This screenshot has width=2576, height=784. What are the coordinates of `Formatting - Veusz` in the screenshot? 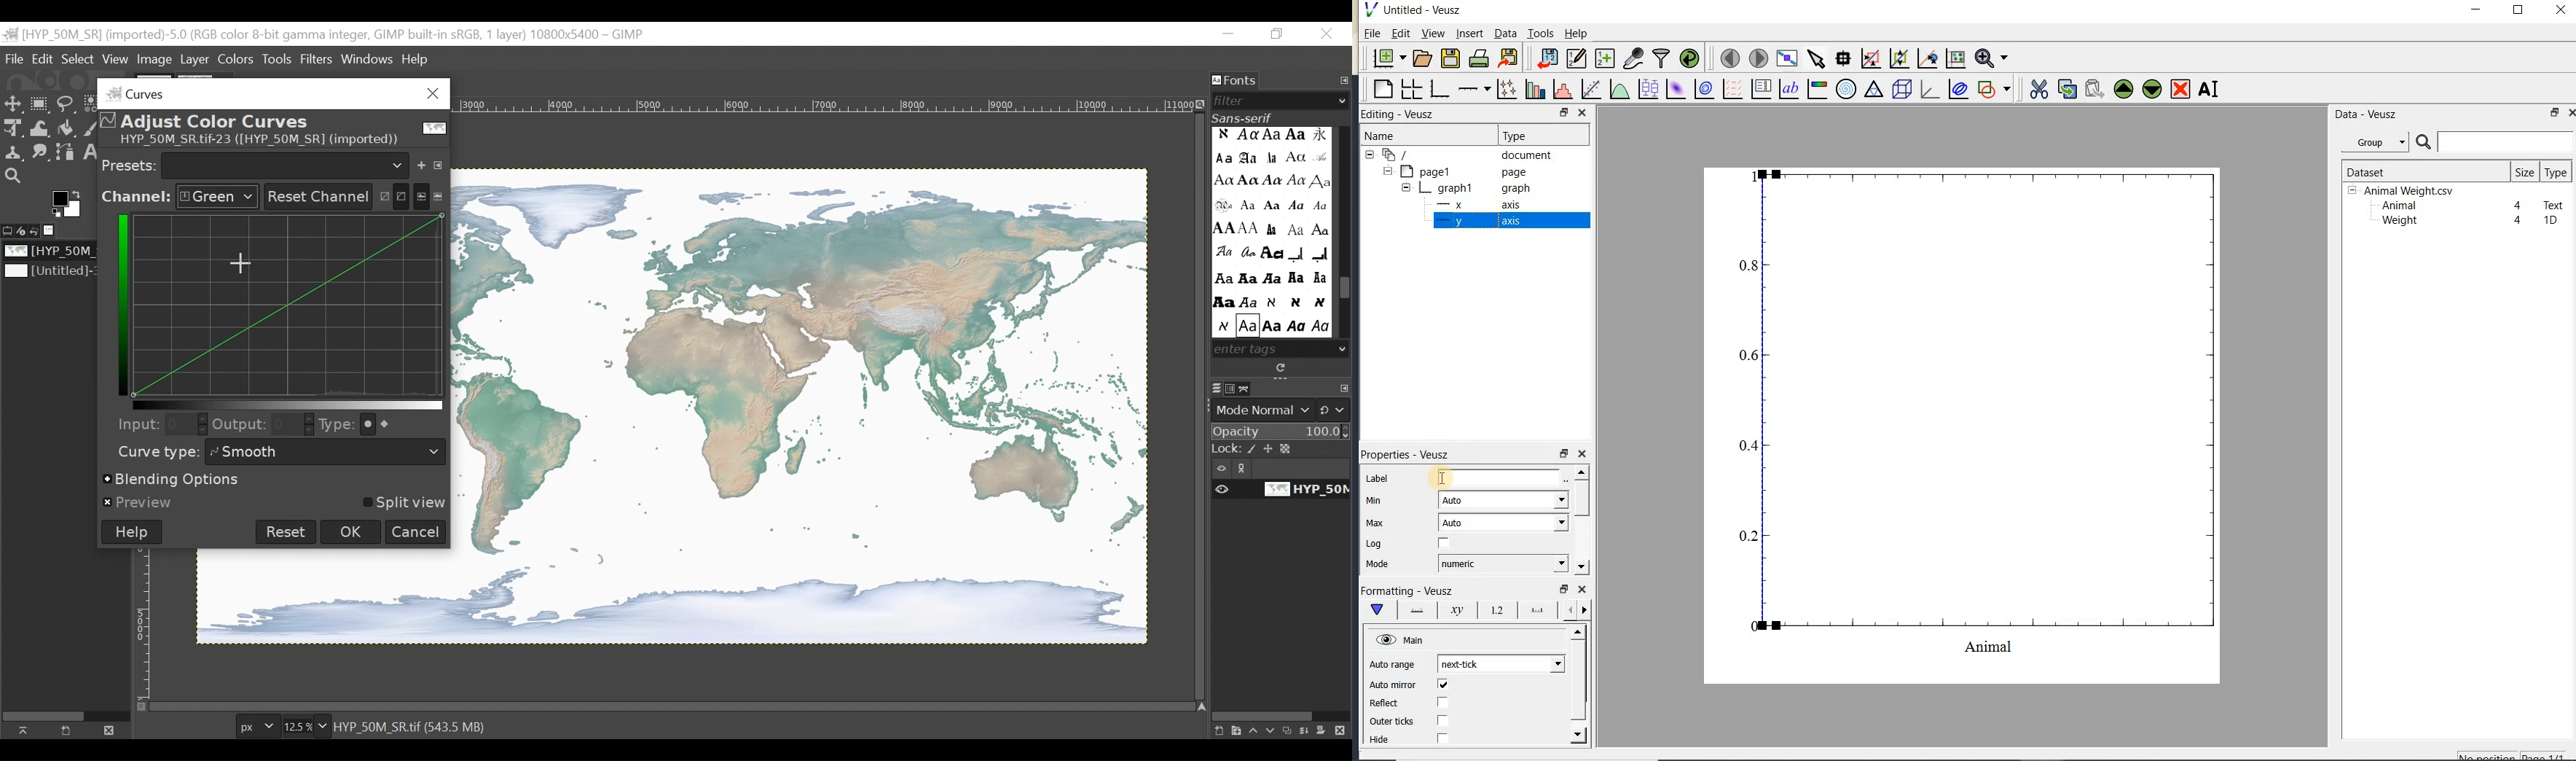 It's located at (1407, 591).